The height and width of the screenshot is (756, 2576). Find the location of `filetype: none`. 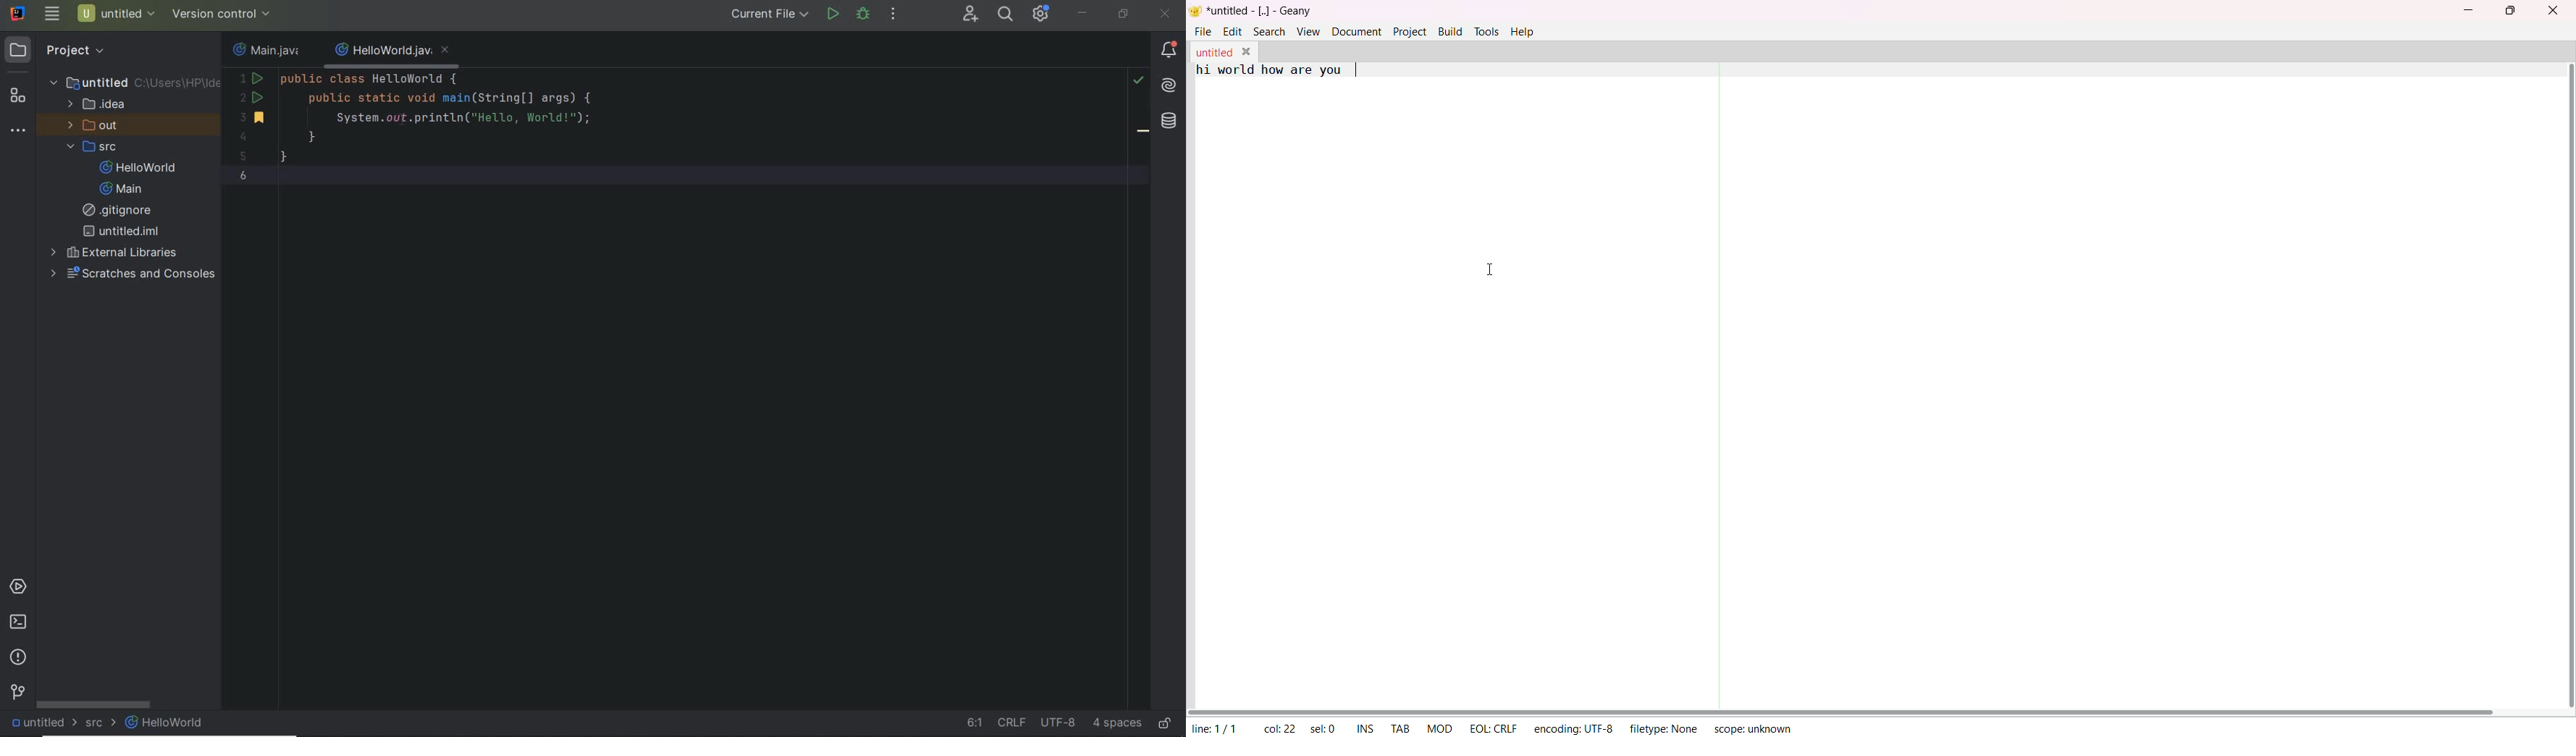

filetype: none is located at coordinates (1663, 728).